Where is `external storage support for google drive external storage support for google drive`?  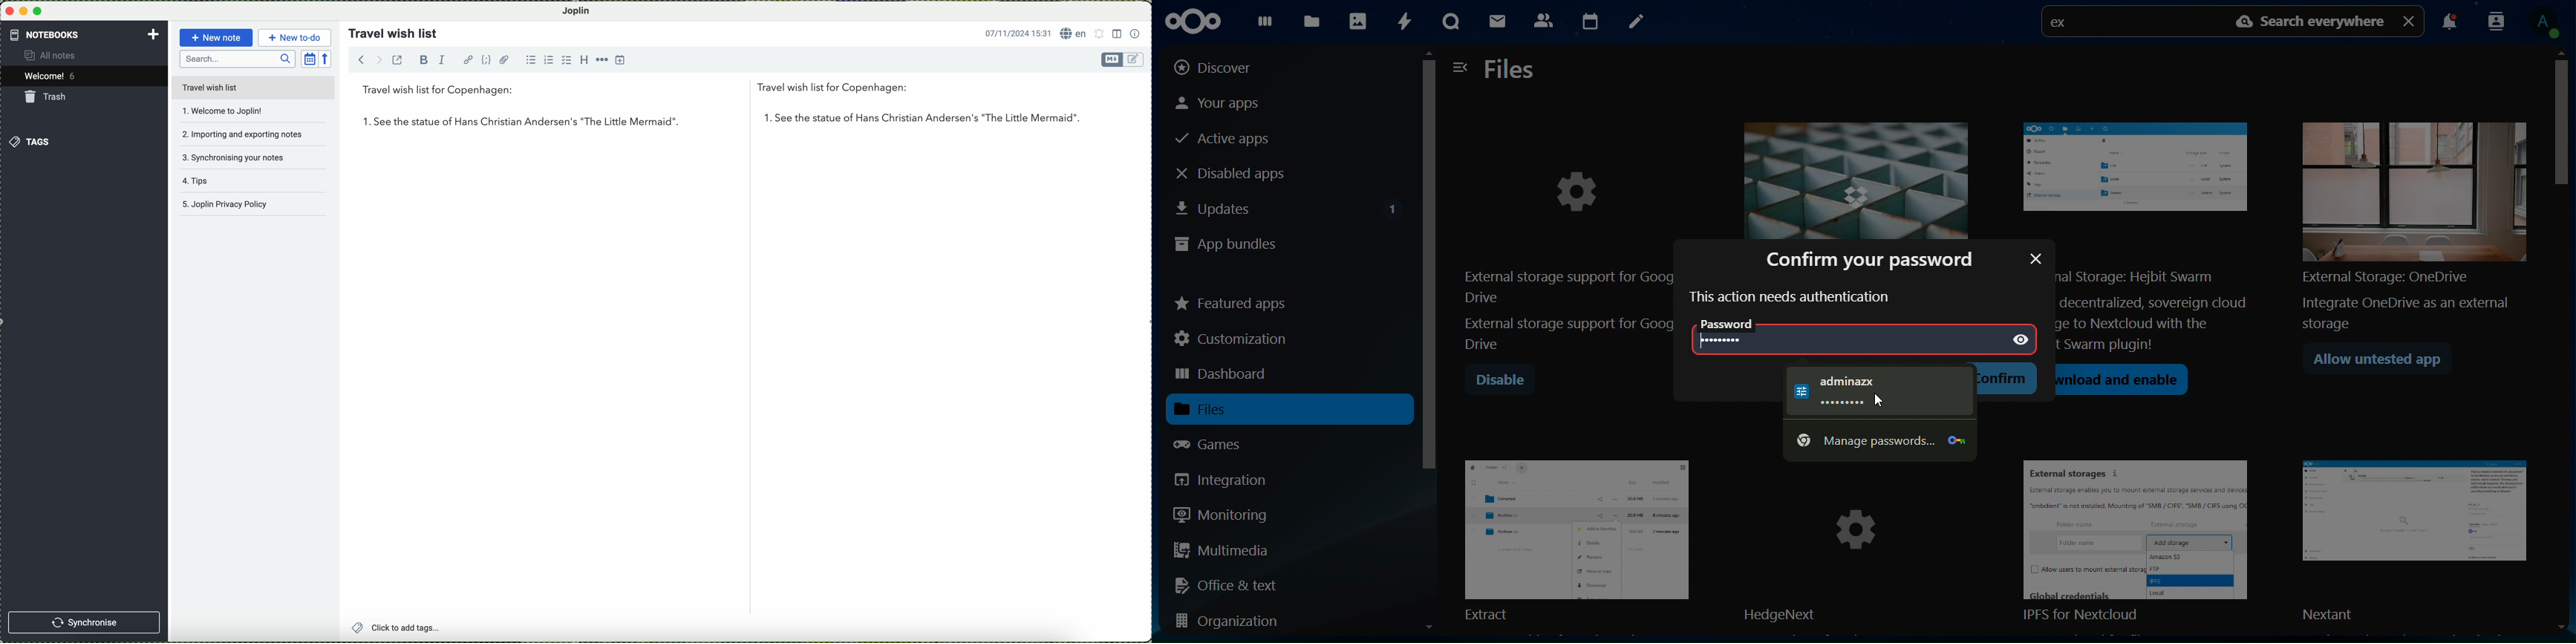 external storage support for google drive external storage support for google drive is located at coordinates (1567, 245).